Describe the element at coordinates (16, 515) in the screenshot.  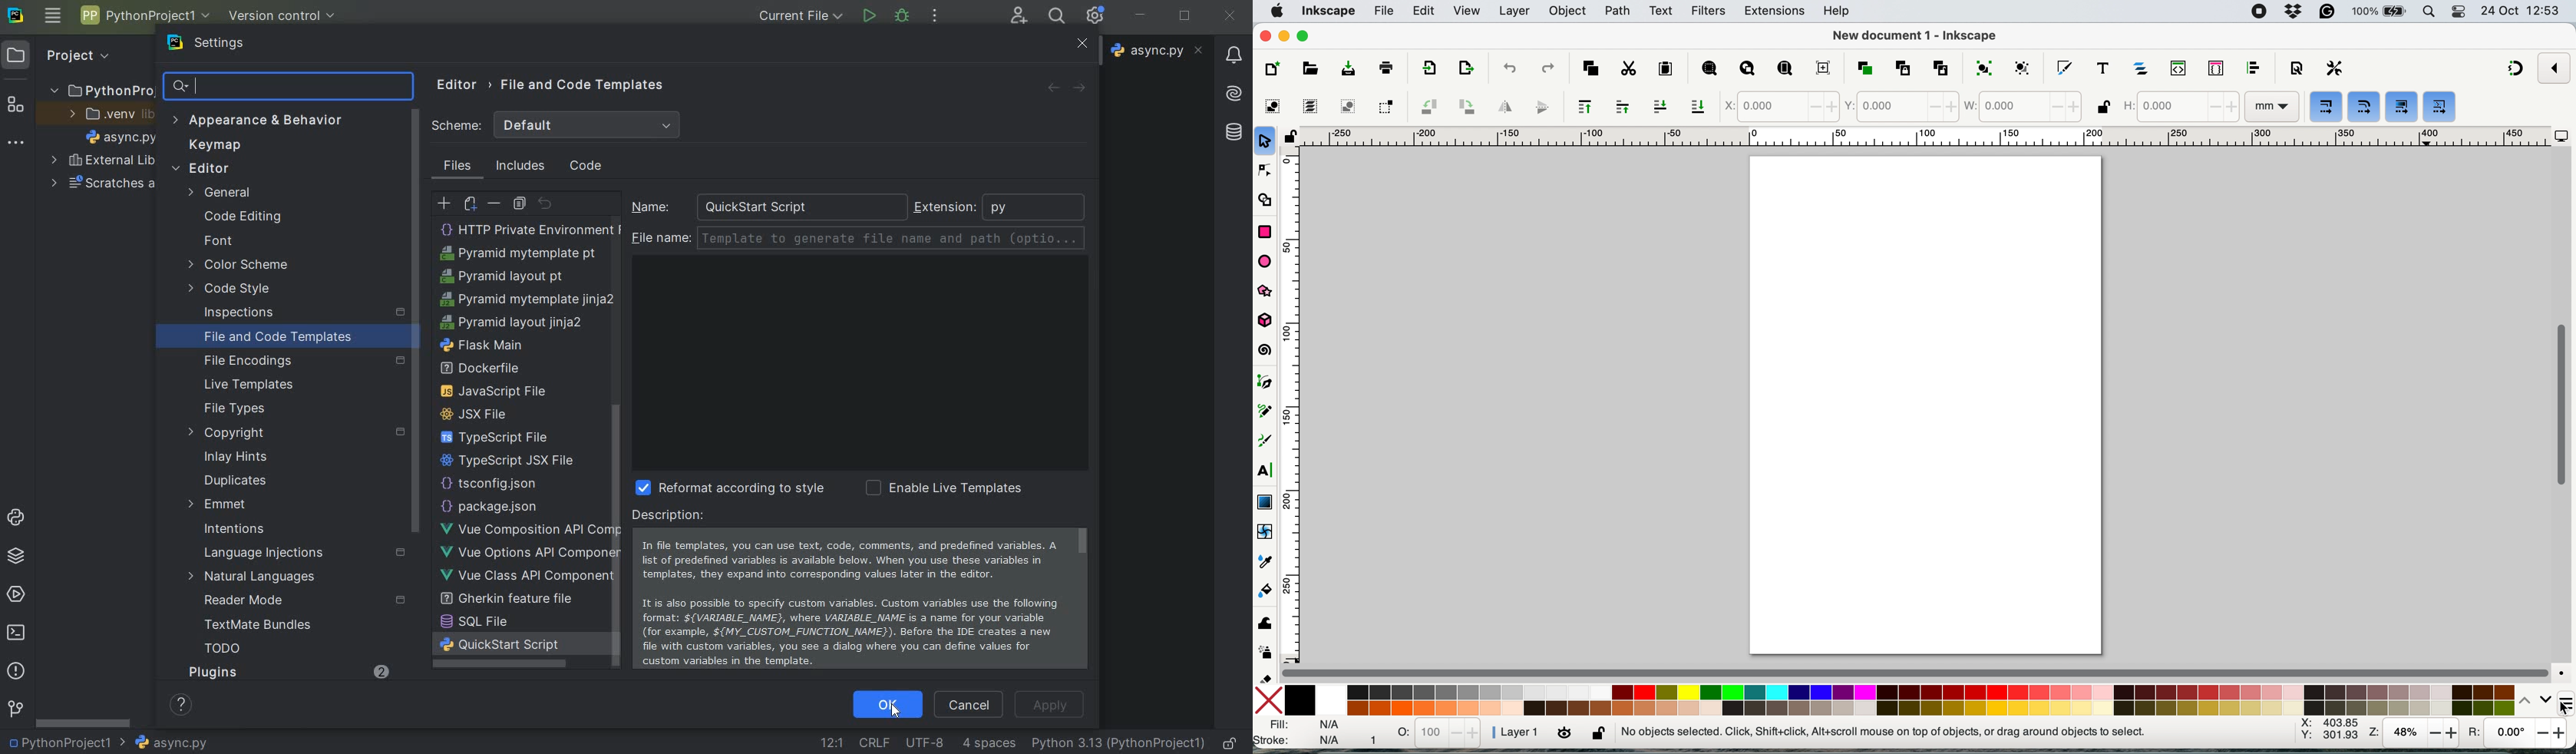
I see `python console` at that location.